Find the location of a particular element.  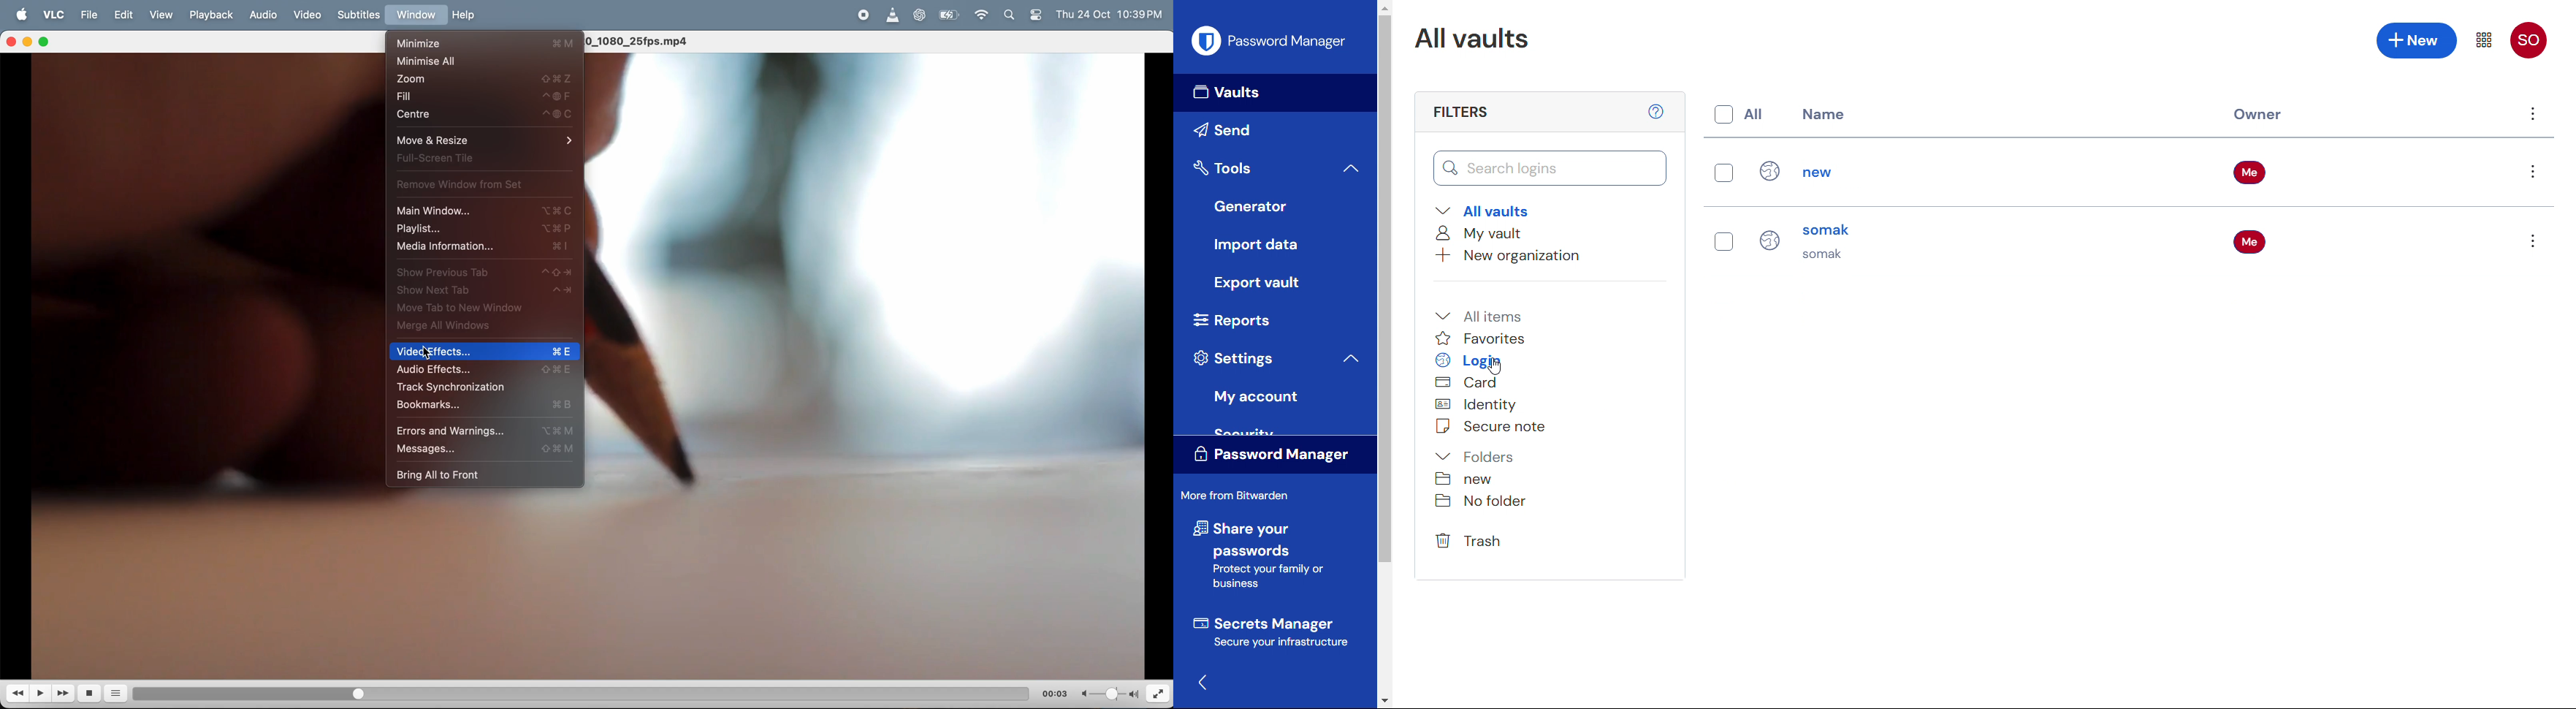

Me is located at coordinates (2251, 240).